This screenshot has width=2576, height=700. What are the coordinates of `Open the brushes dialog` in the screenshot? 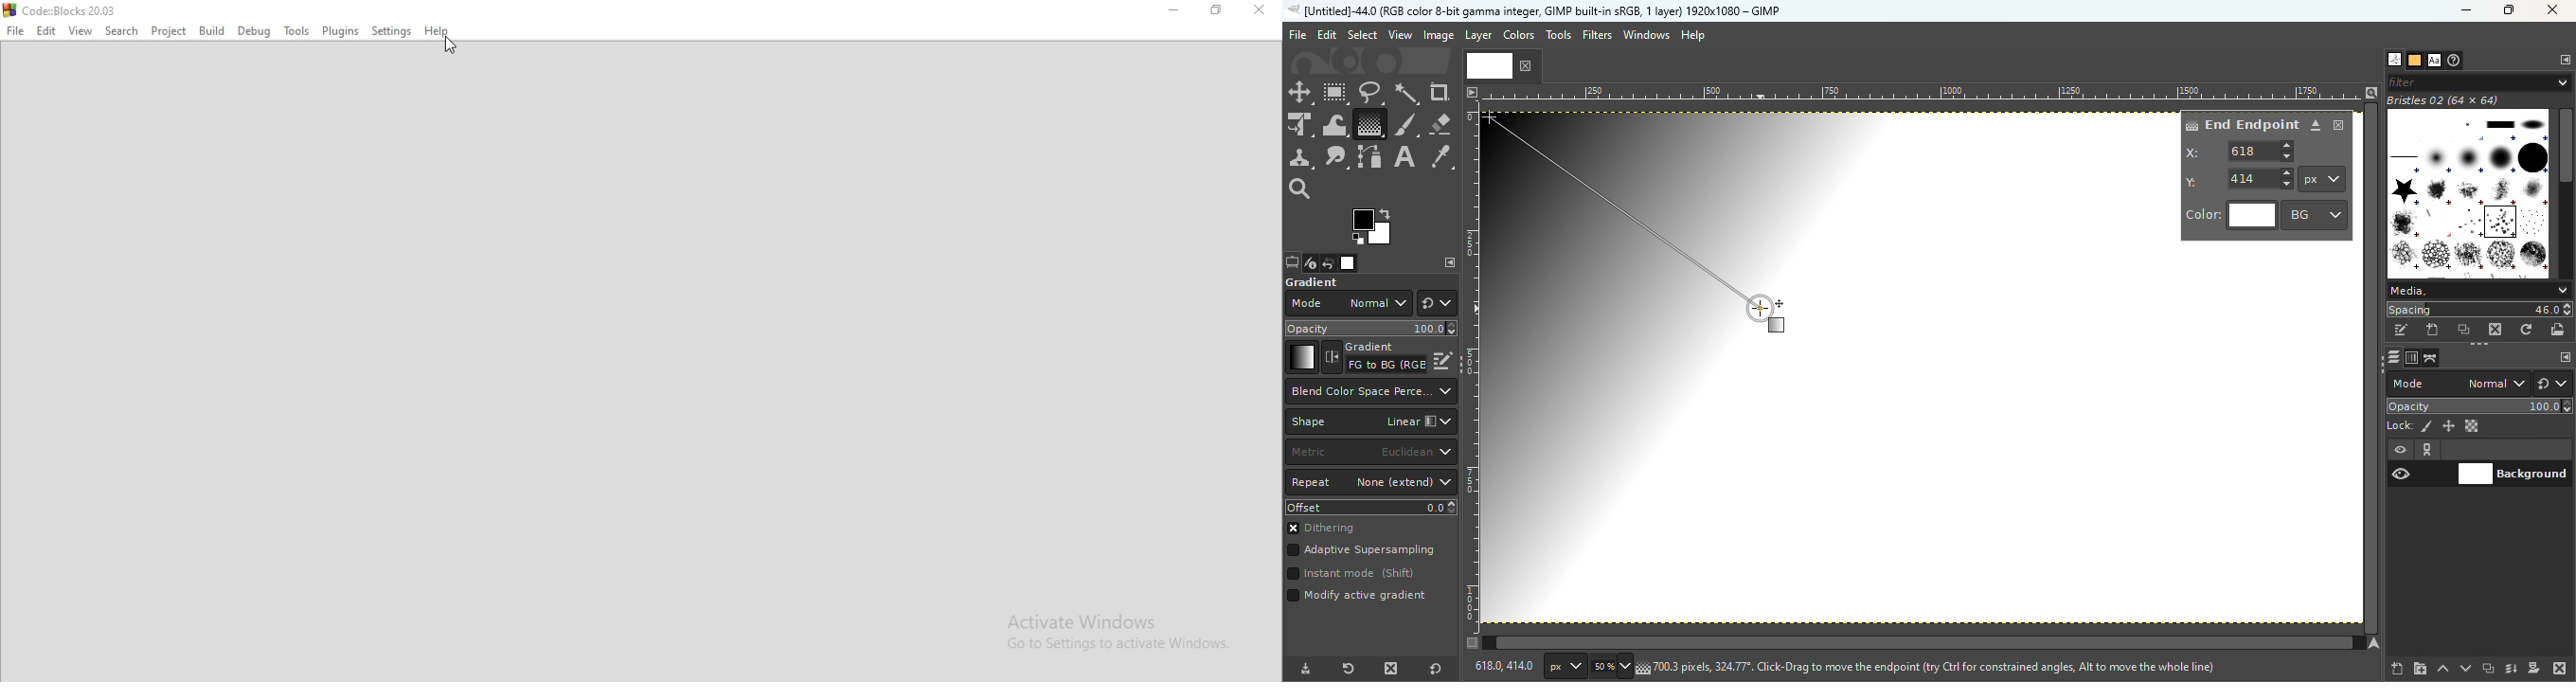 It's located at (2394, 59).